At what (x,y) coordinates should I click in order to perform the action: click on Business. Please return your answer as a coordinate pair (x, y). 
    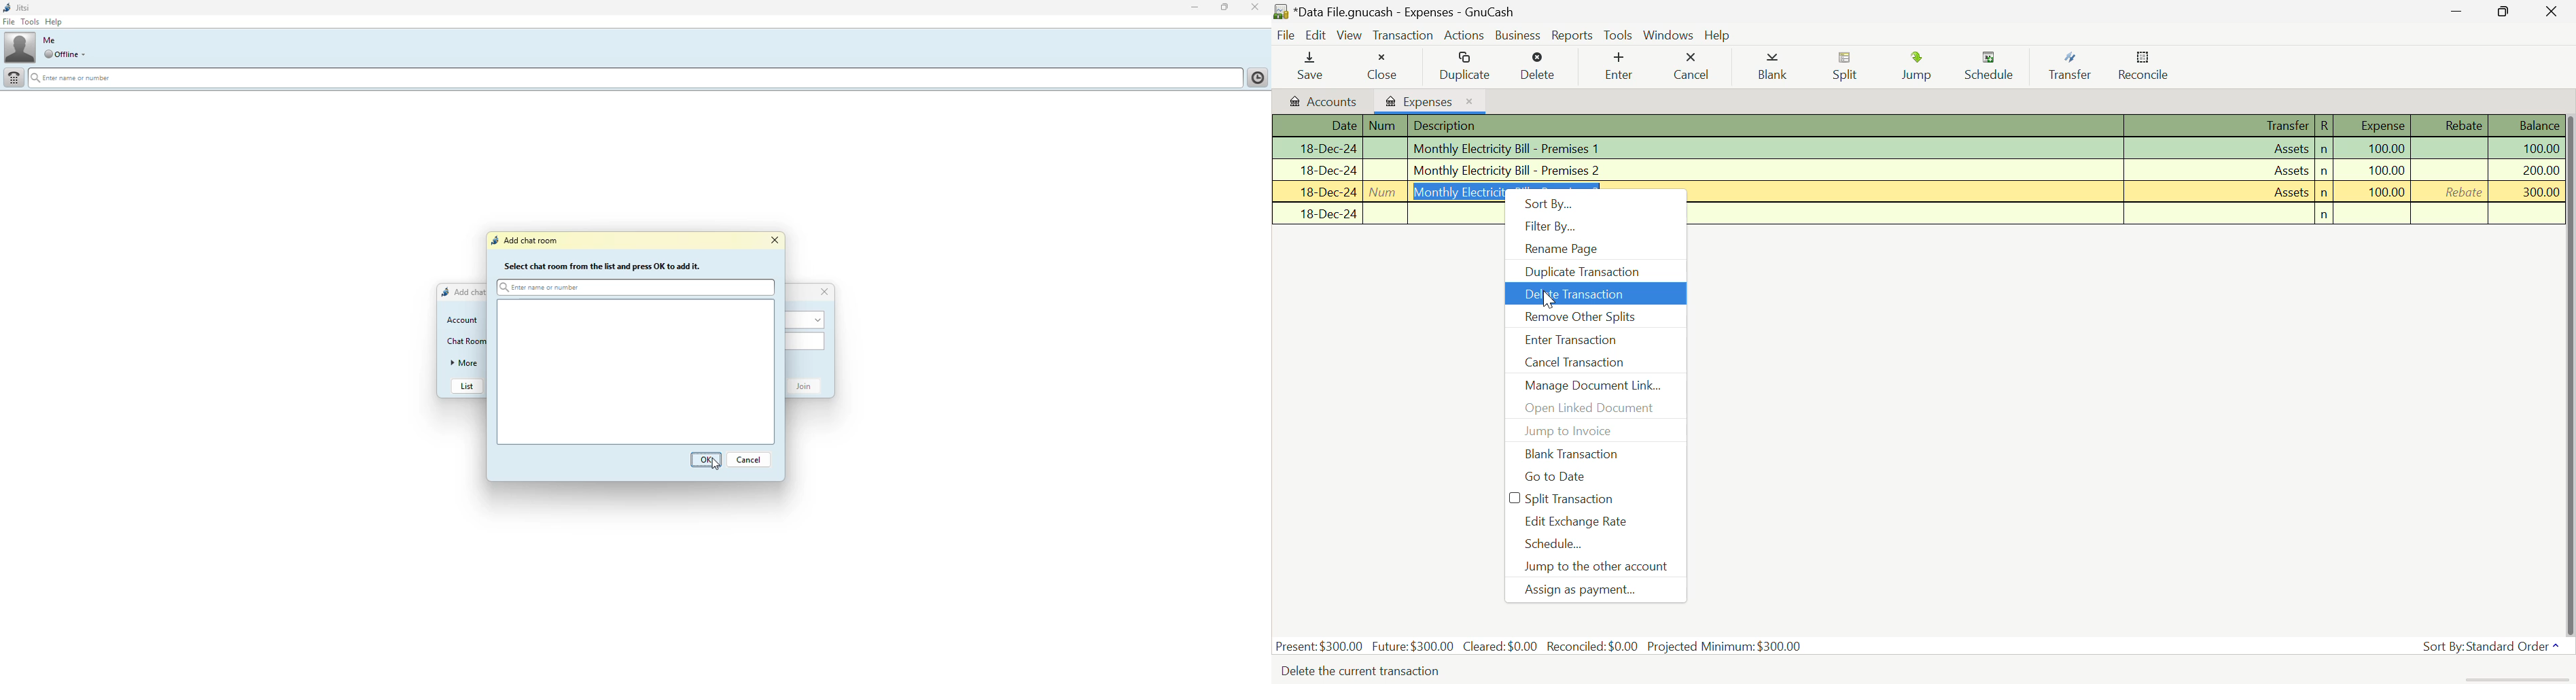
    Looking at the image, I should click on (1519, 35).